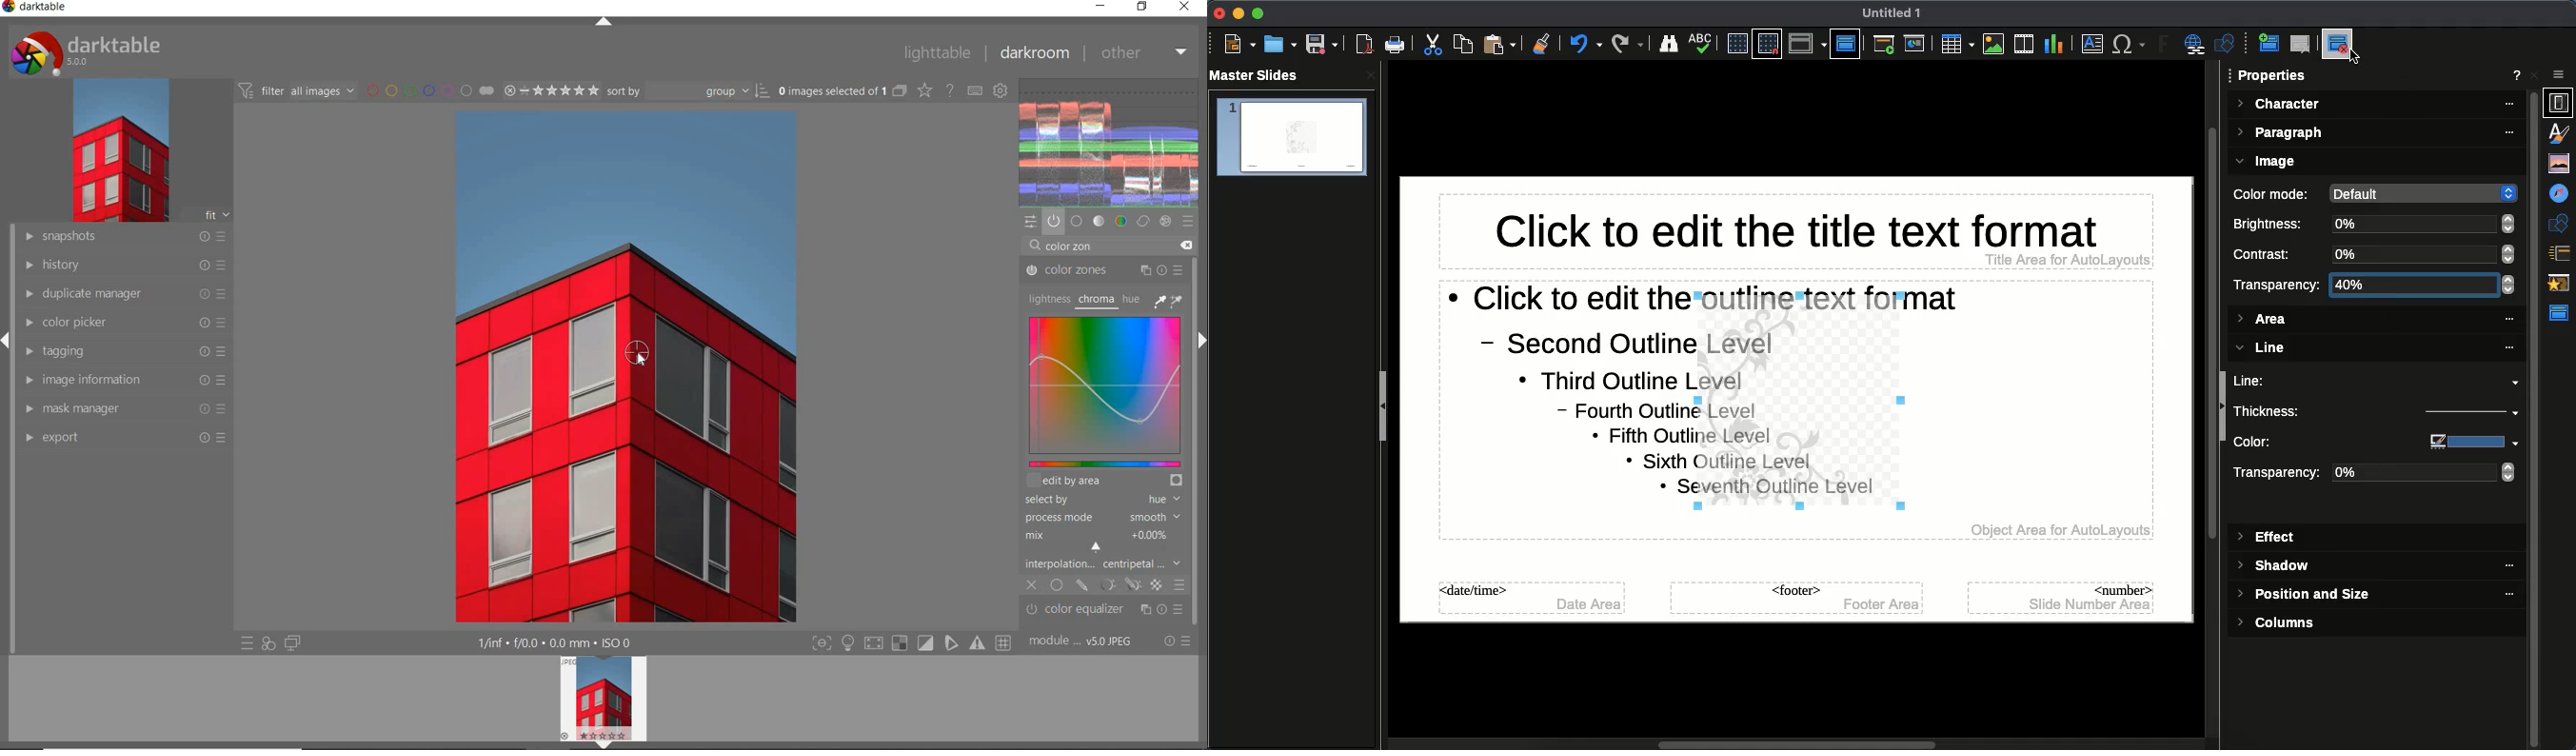 The image size is (2576, 756). What do you see at coordinates (2277, 567) in the screenshot?
I see `Shadow` at bounding box center [2277, 567].